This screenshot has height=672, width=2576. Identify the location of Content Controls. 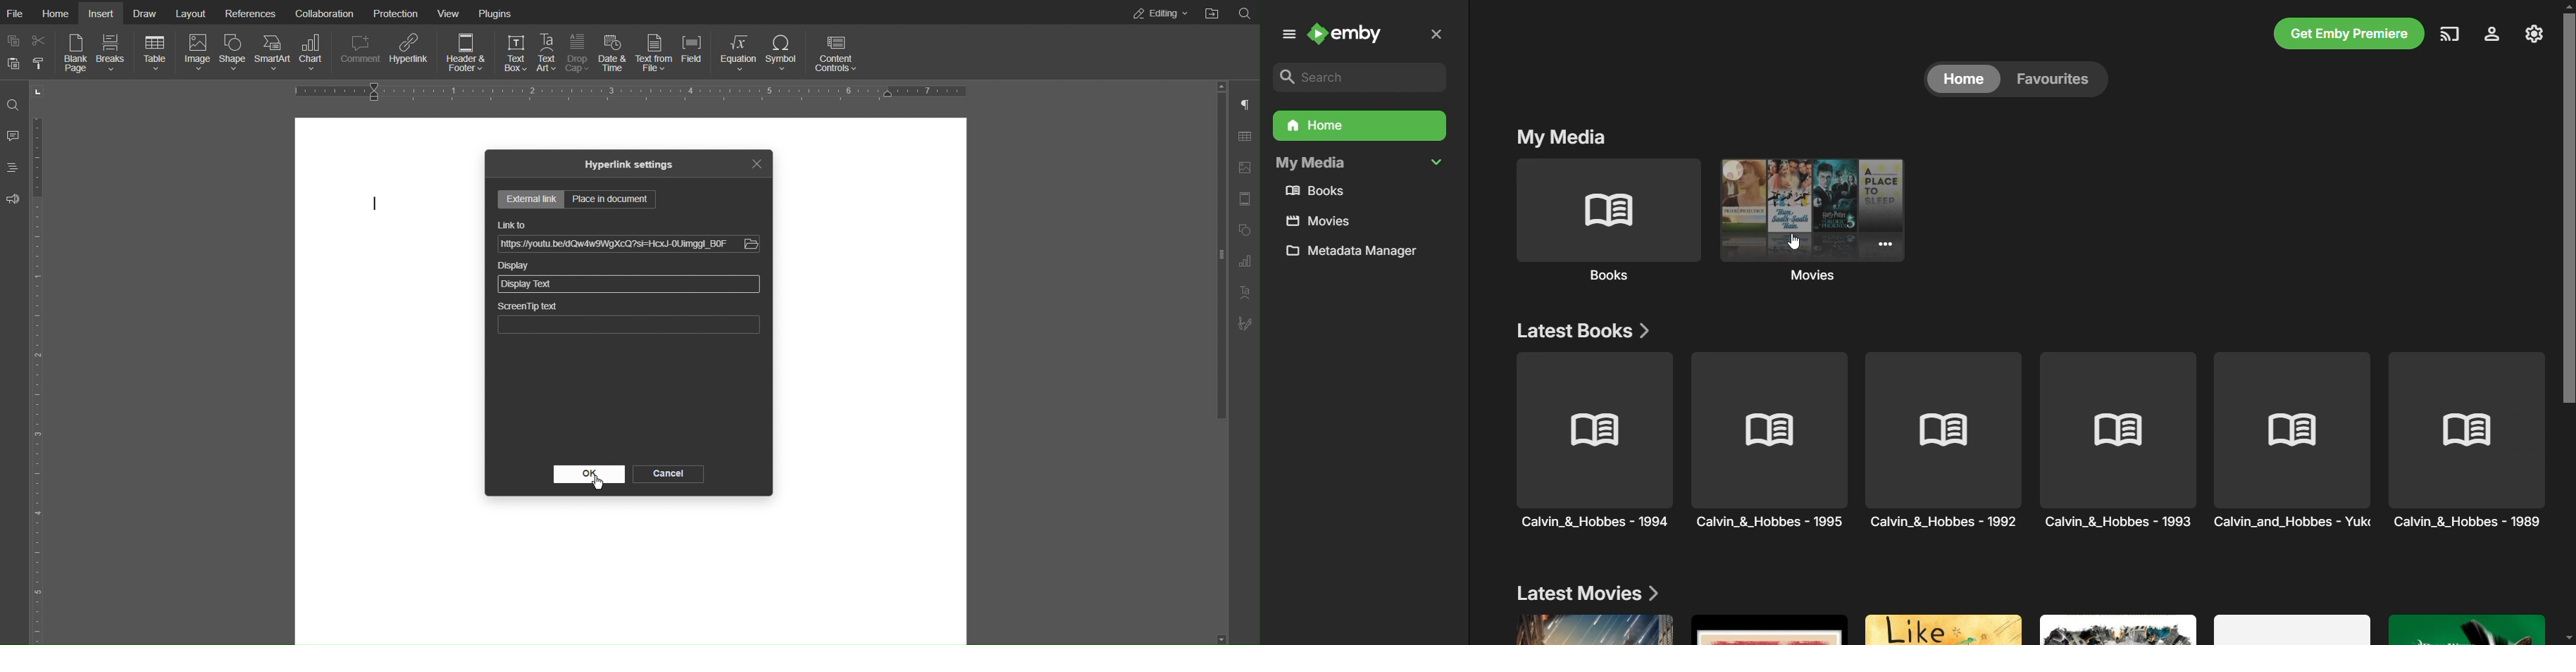
(837, 51).